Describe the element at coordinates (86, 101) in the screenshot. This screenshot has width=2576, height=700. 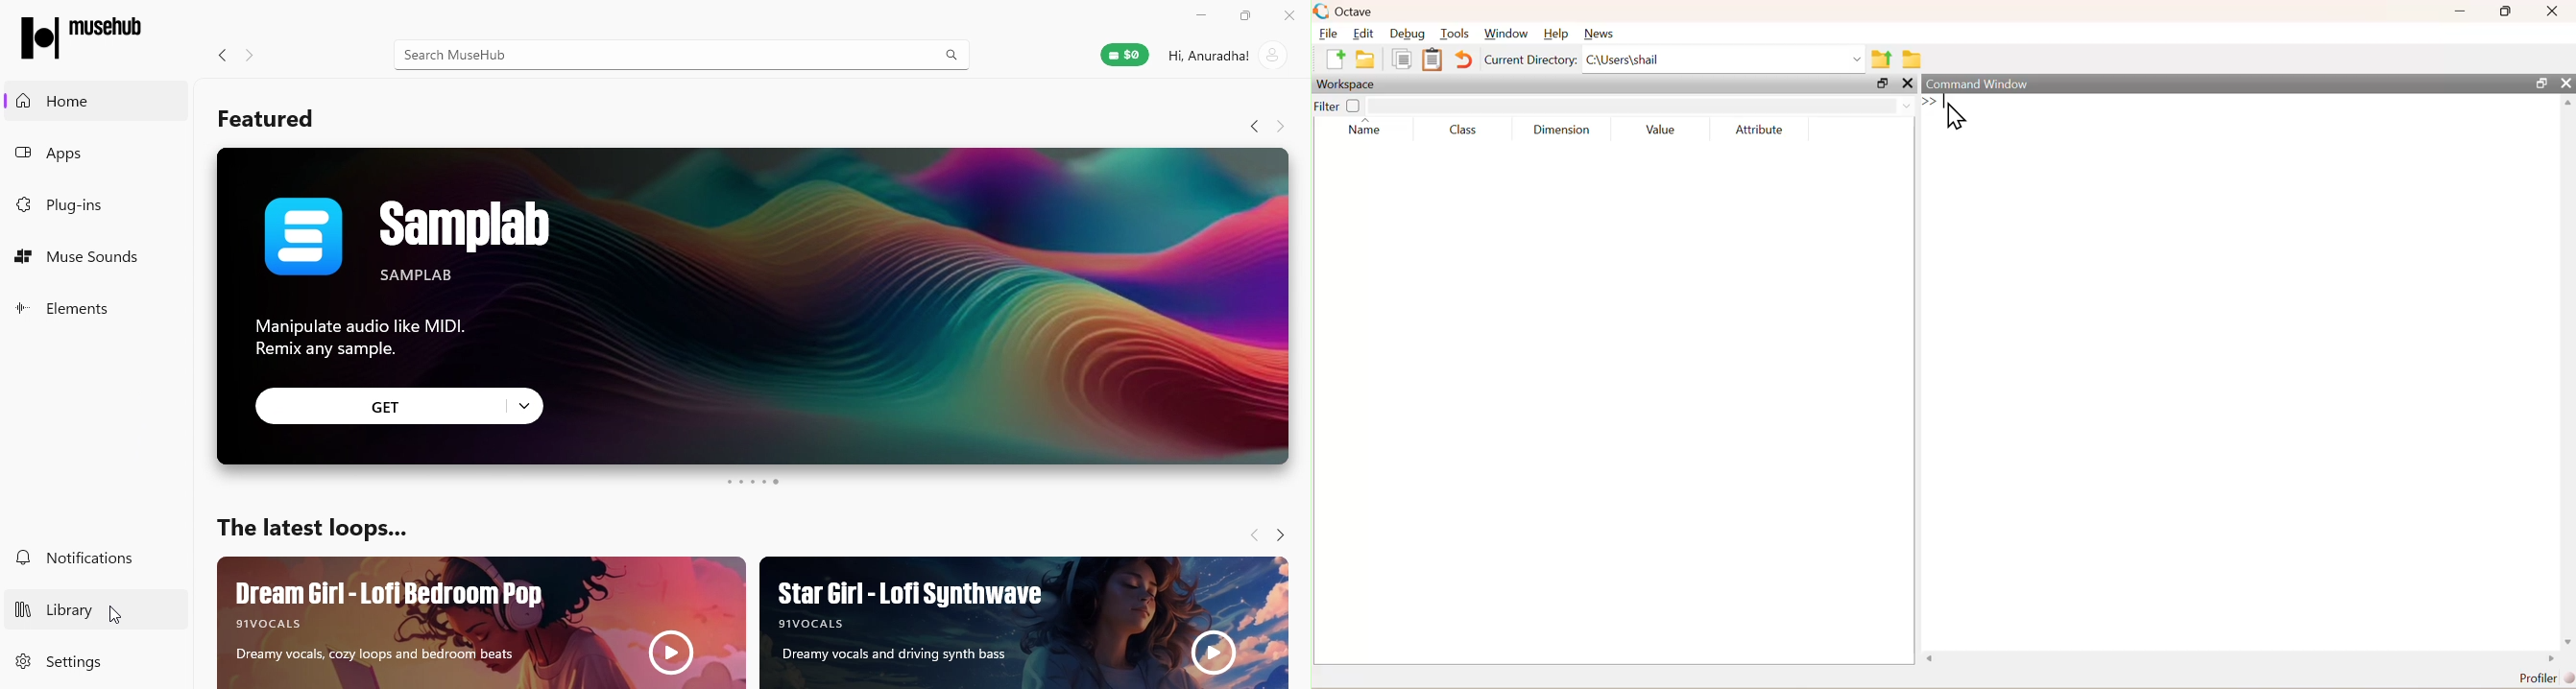
I see `Home` at that location.